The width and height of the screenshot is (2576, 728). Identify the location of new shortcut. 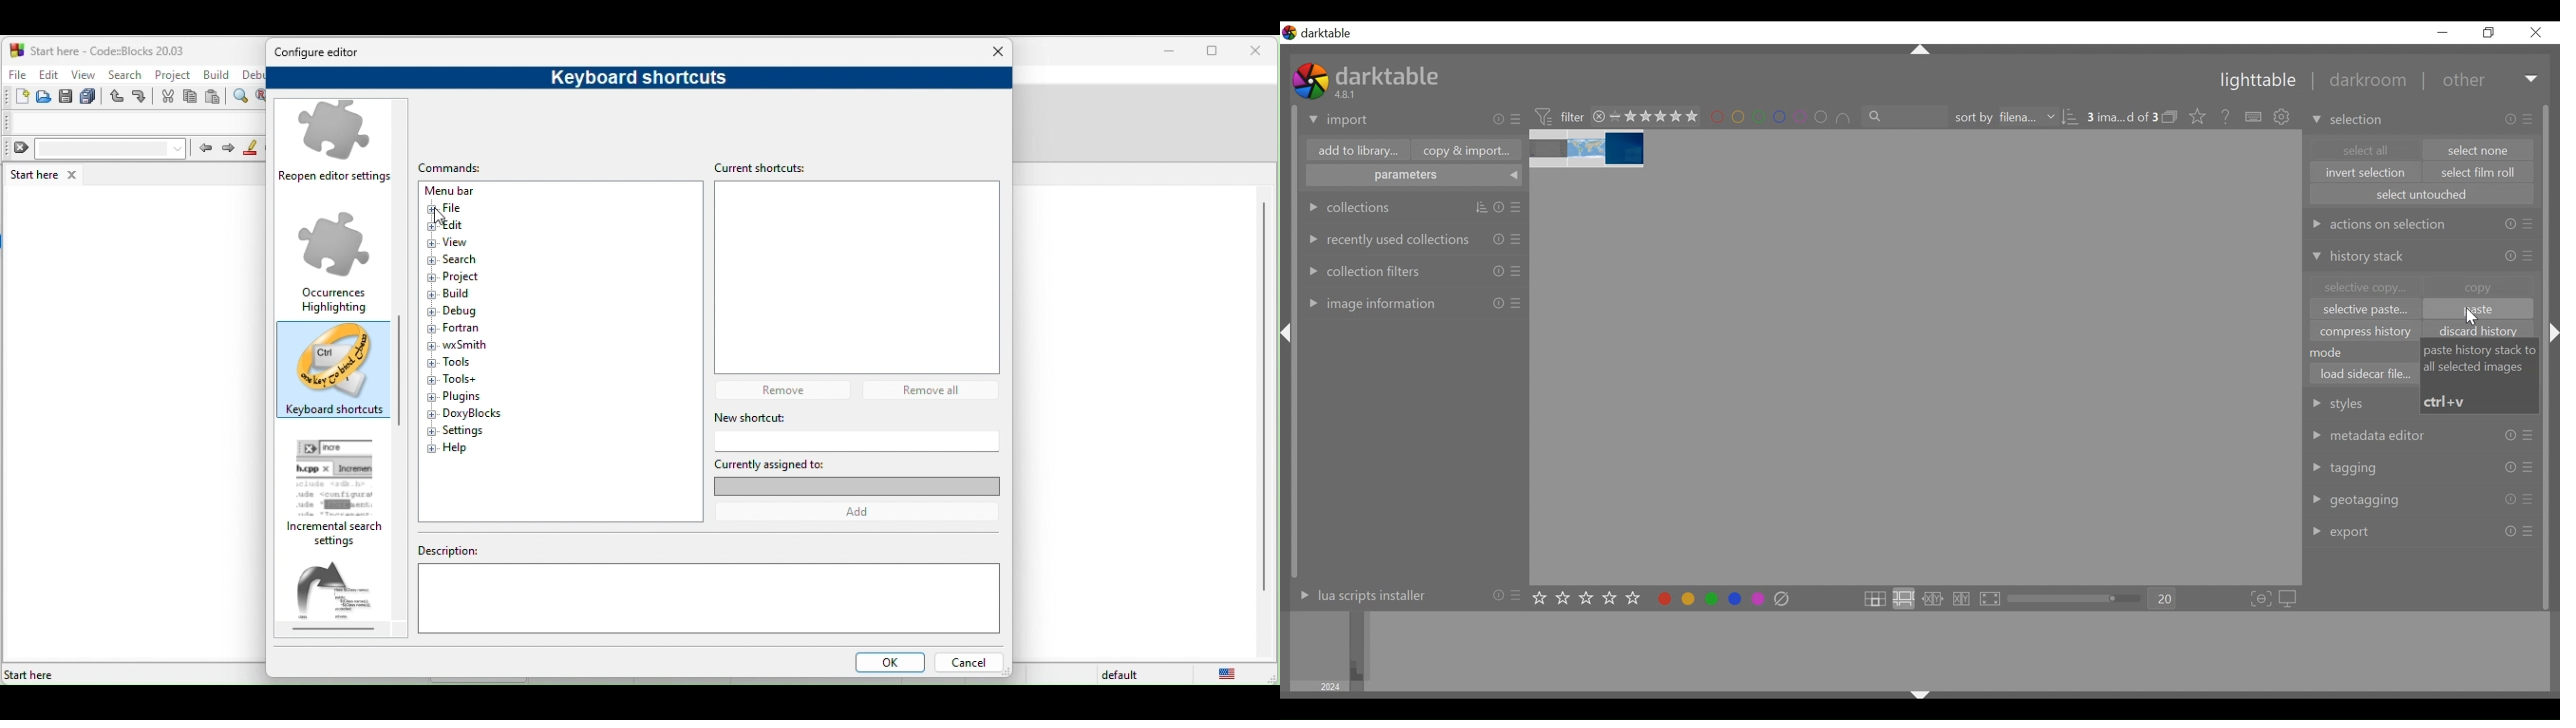
(824, 417).